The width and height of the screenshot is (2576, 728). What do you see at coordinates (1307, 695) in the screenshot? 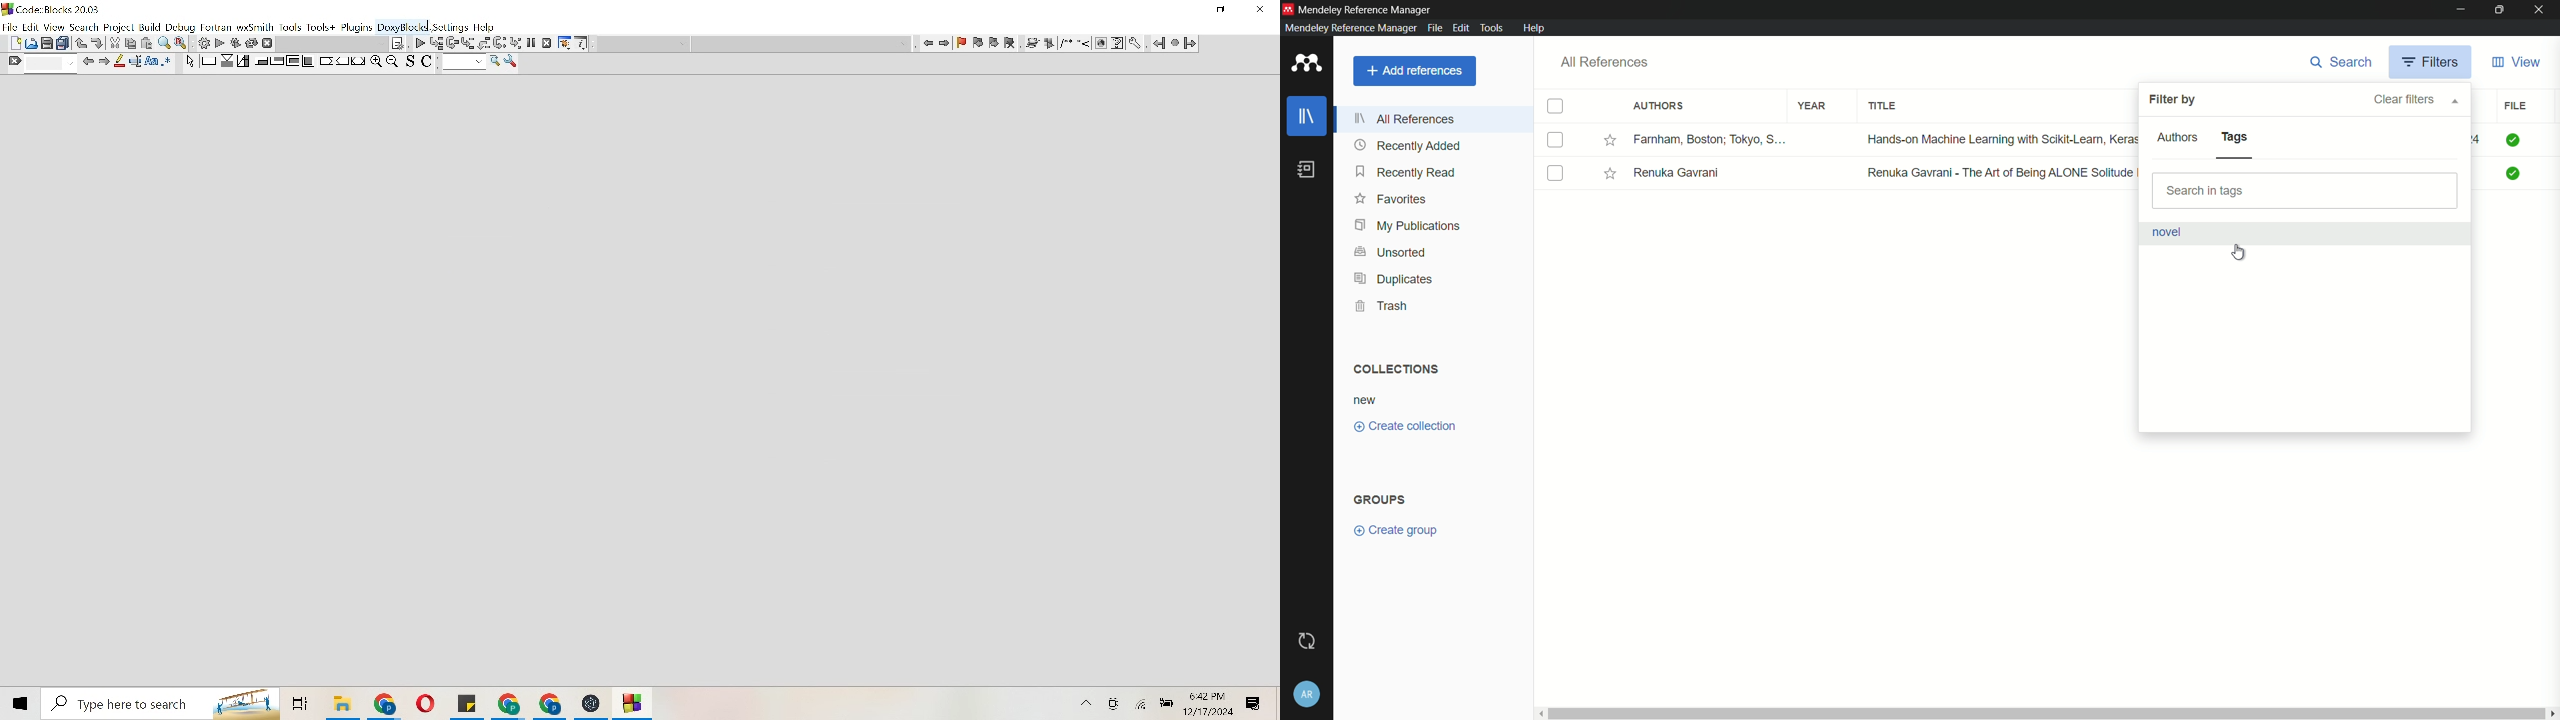
I see `account and settings` at bounding box center [1307, 695].